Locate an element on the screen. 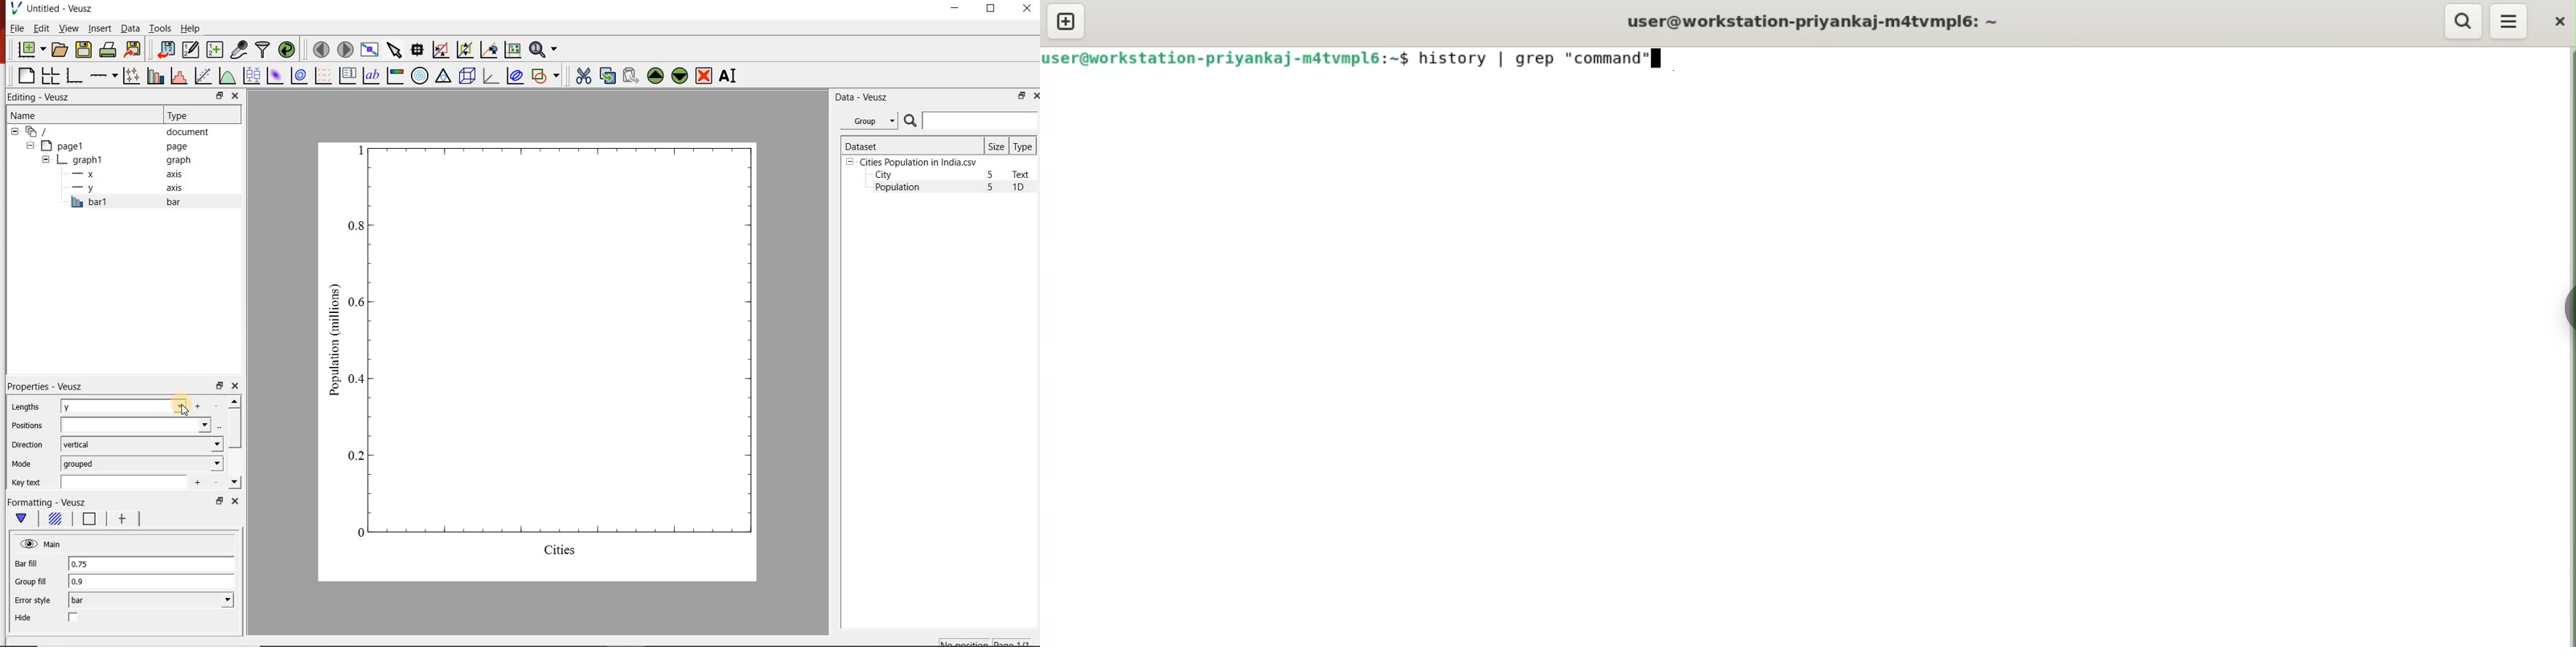 The height and width of the screenshot is (672, 2576). base graph is located at coordinates (73, 76).